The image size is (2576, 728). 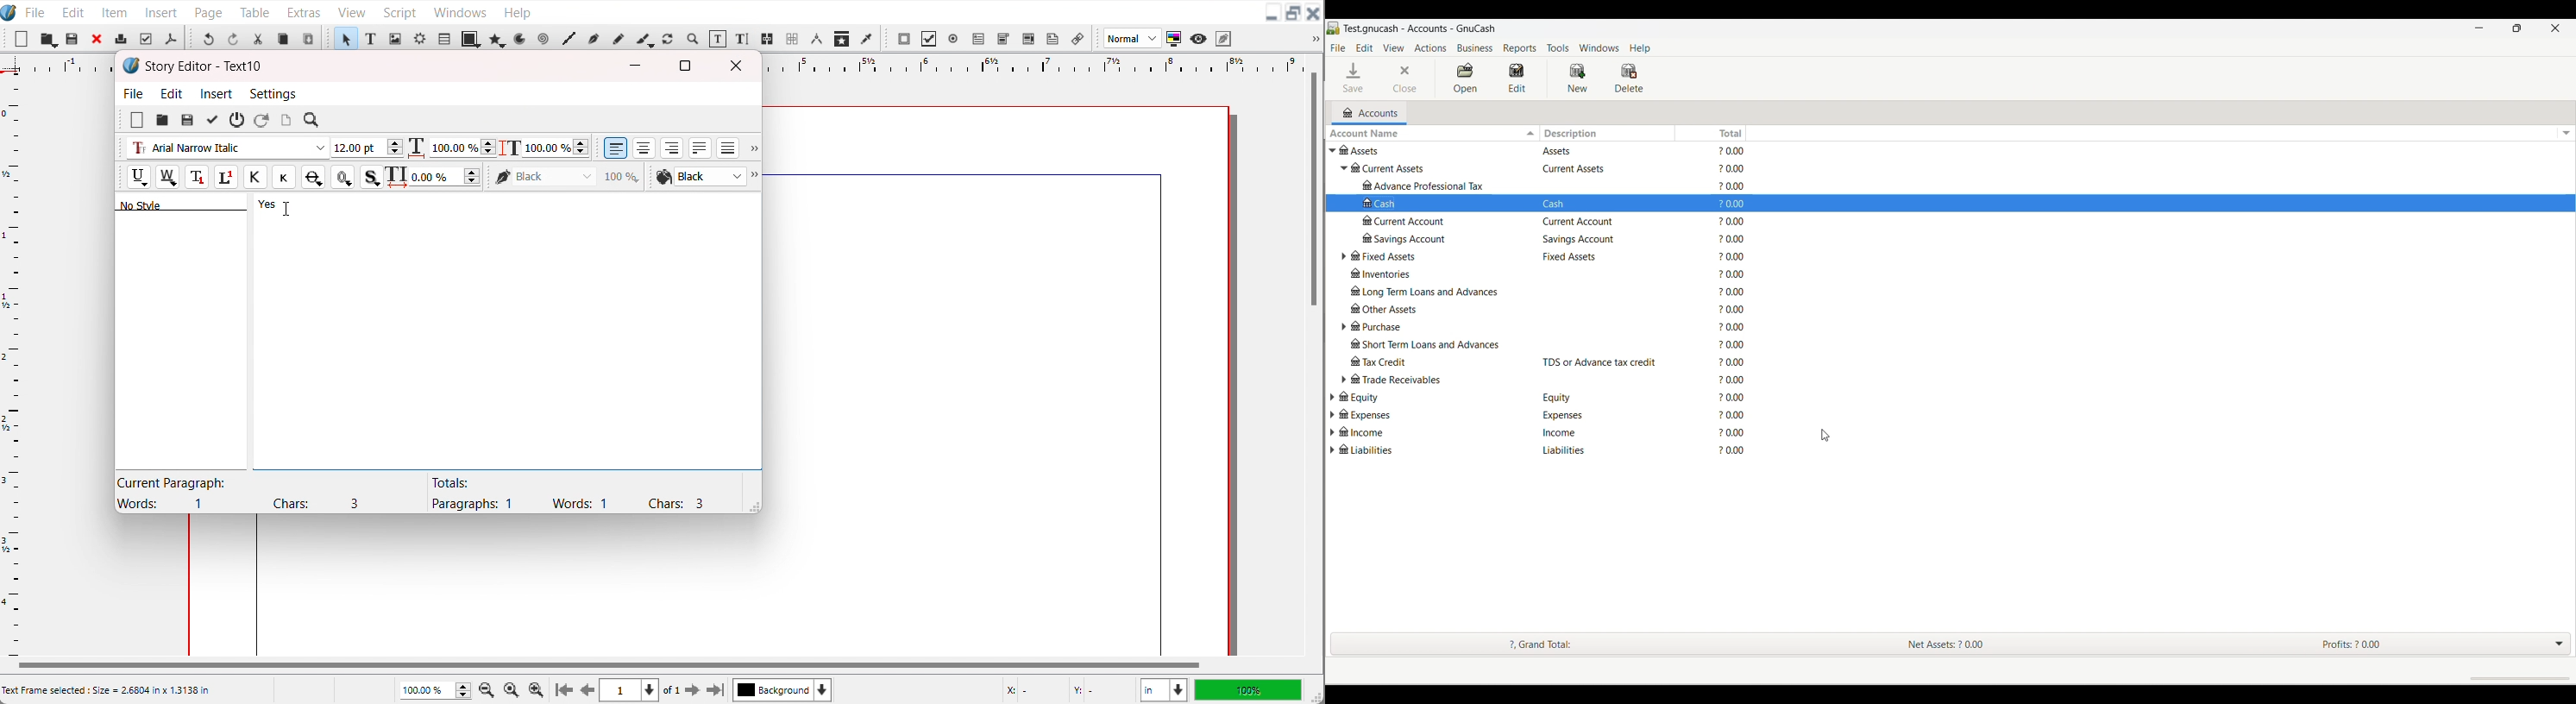 I want to click on Horizontal scale, so click(x=1028, y=64).